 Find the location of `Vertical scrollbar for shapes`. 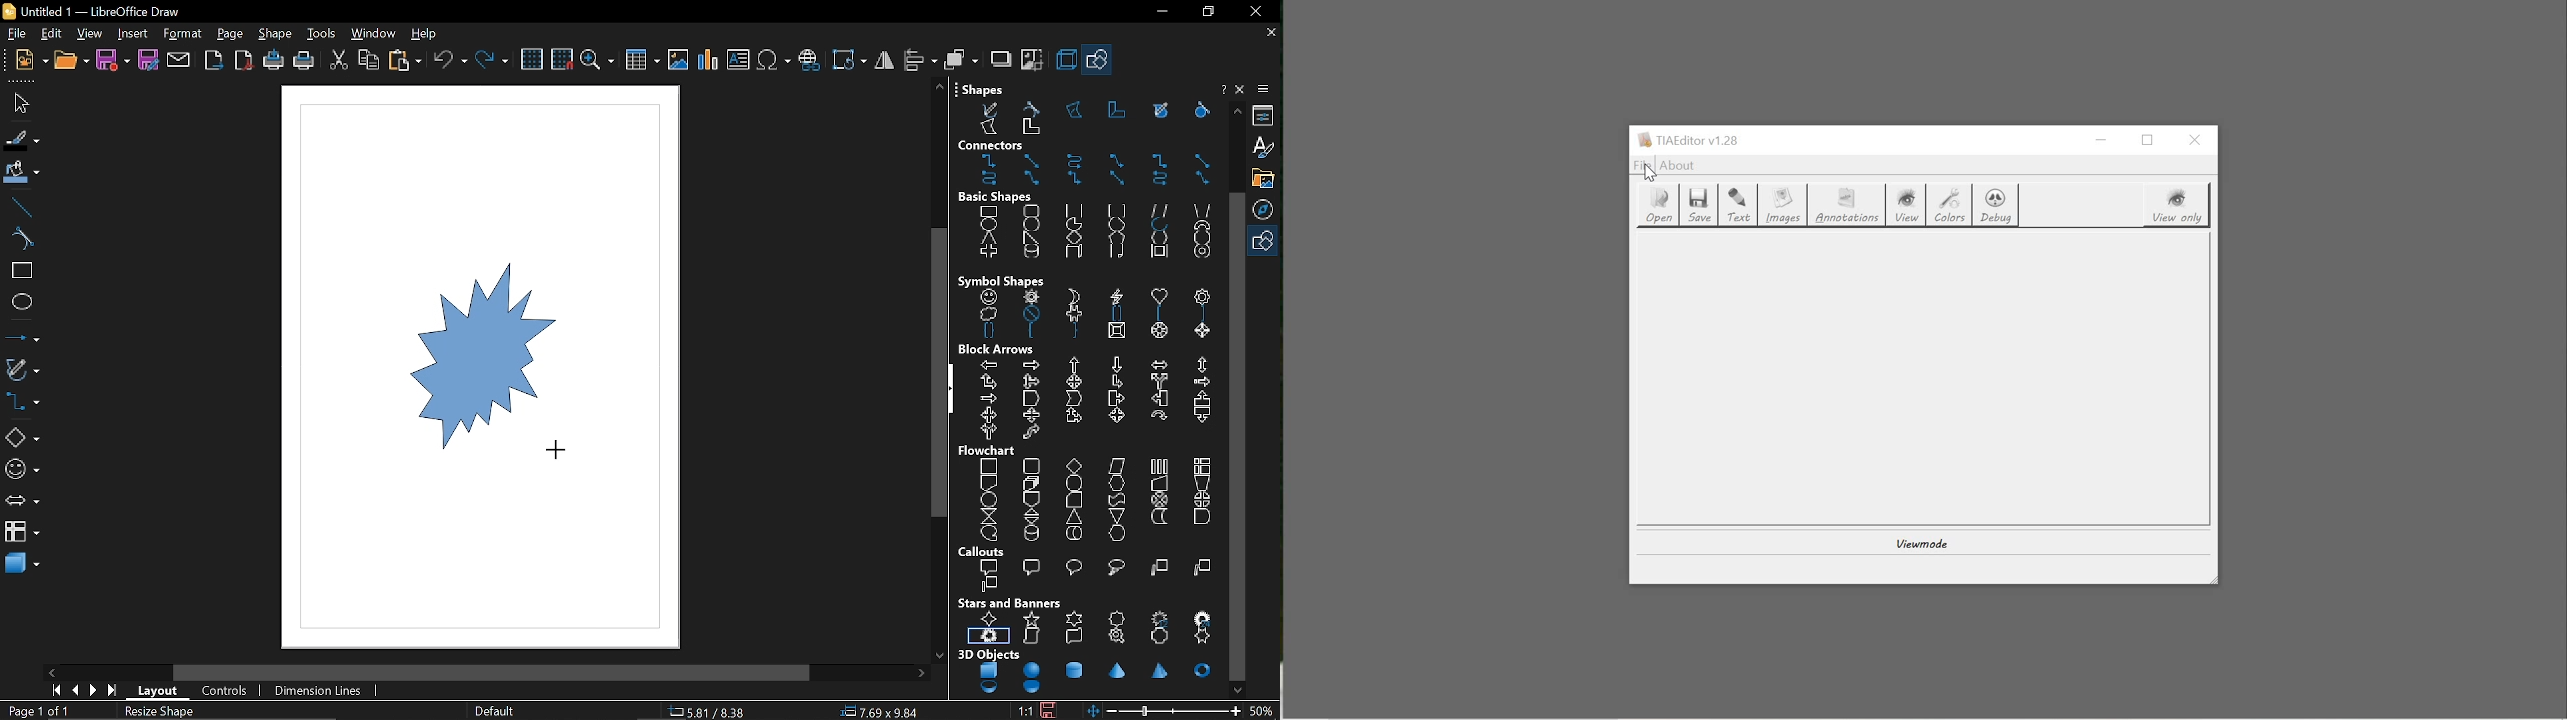

Vertical scrollbar for shapes is located at coordinates (1239, 436).